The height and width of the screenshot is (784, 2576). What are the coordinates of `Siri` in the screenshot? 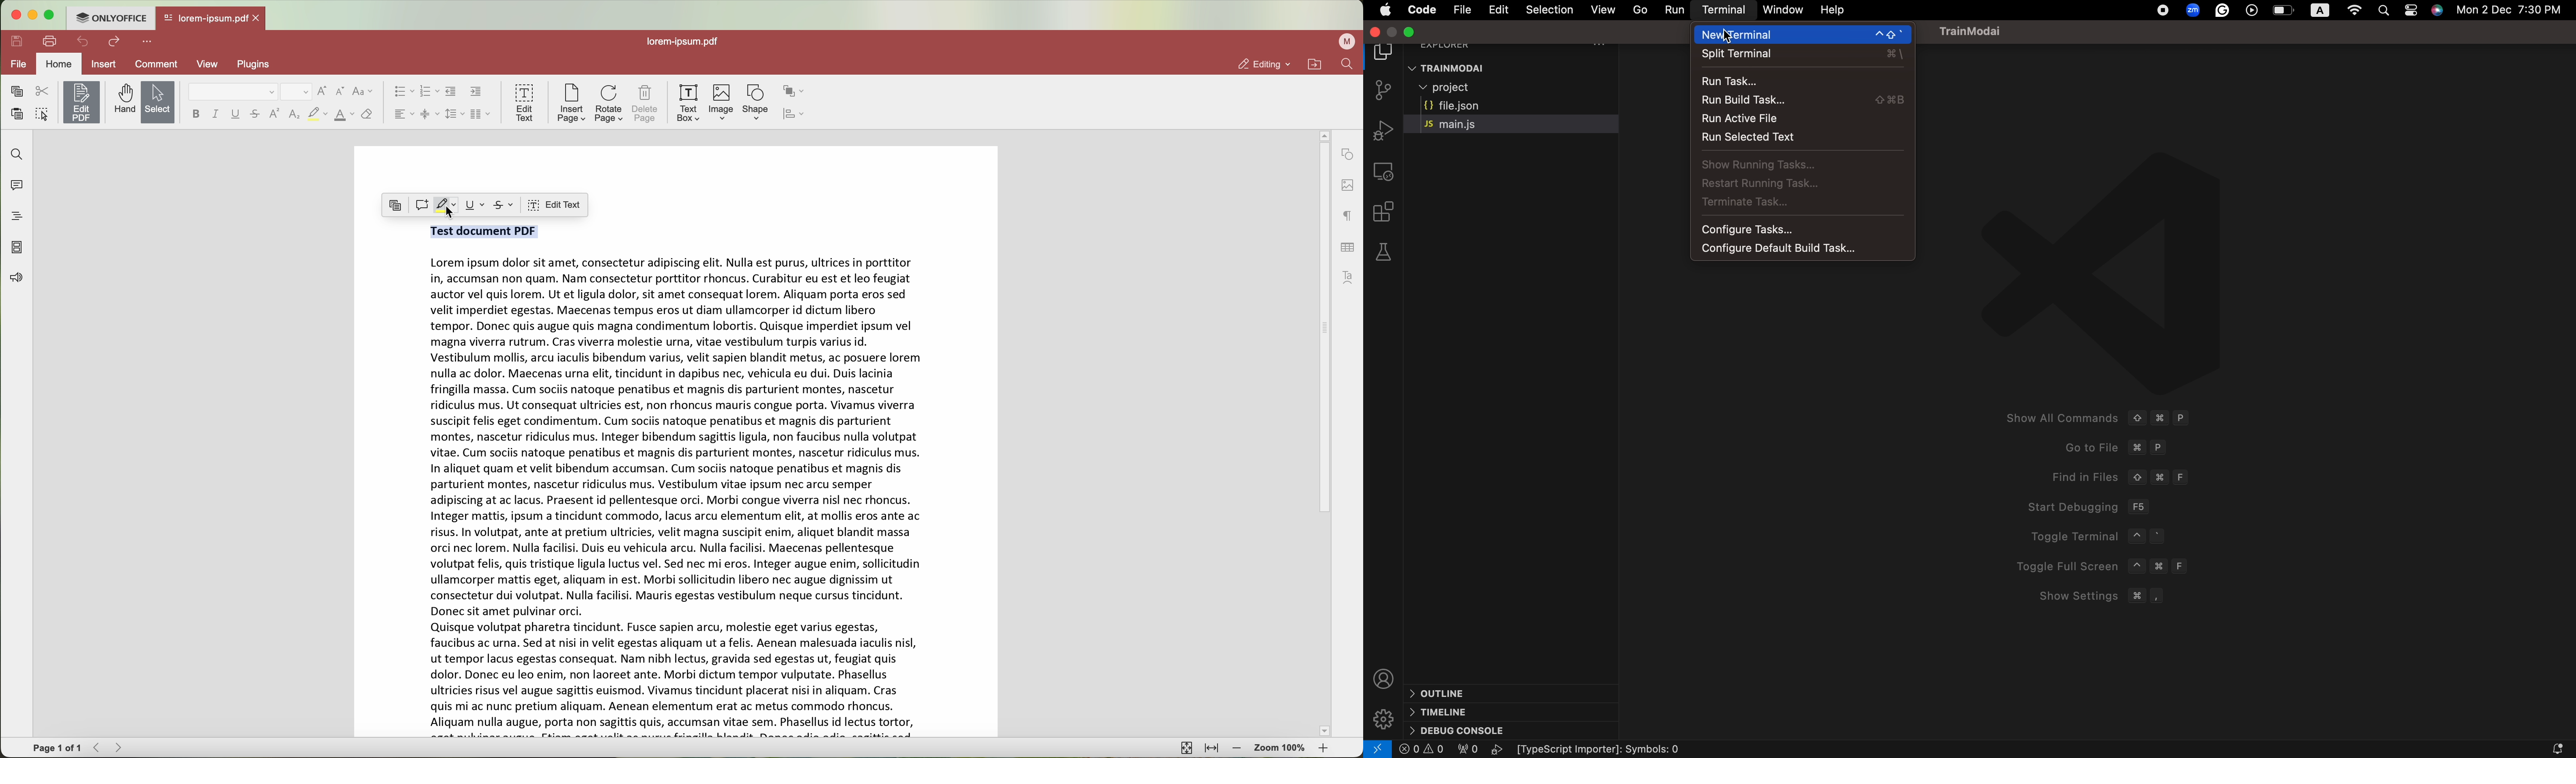 It's located at (2438, 12).